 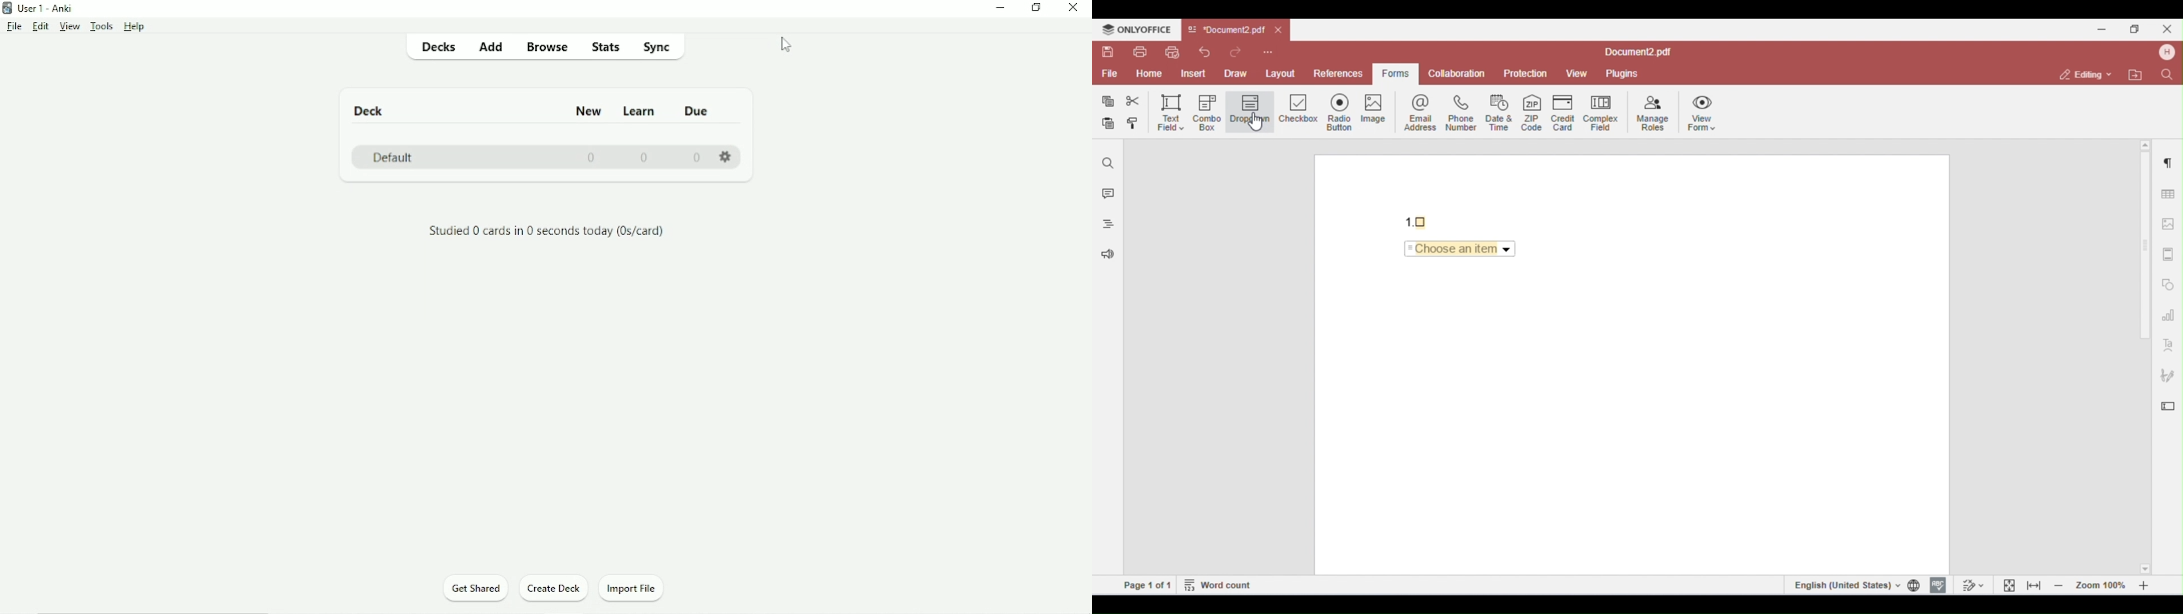 I want to click on Learn, so click(x=641, y=111).